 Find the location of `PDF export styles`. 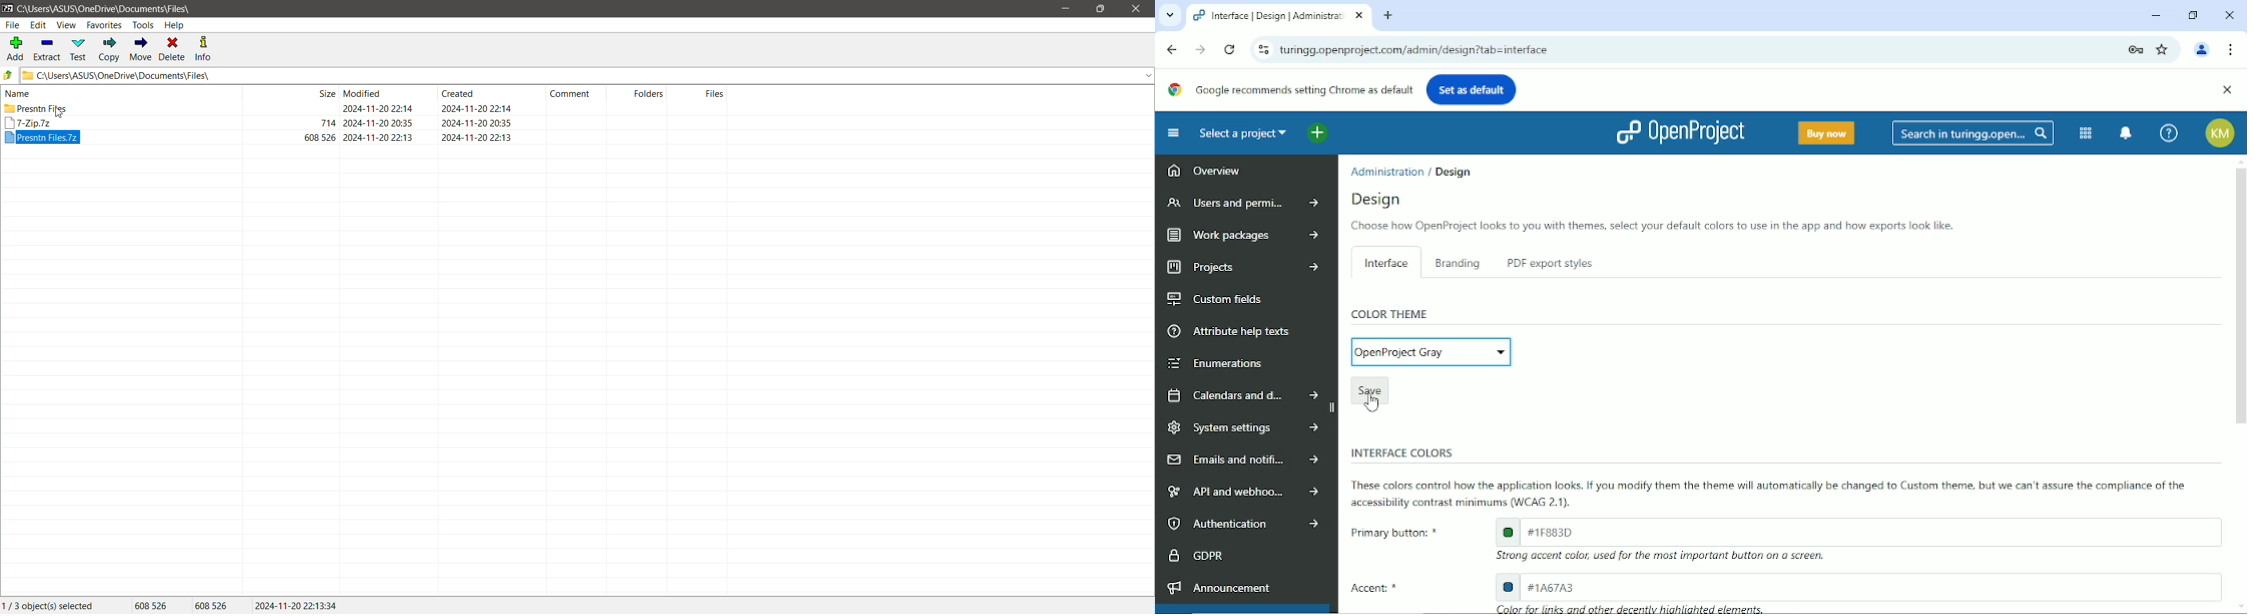

PDF export styles is located at coordinates (1547, 264).